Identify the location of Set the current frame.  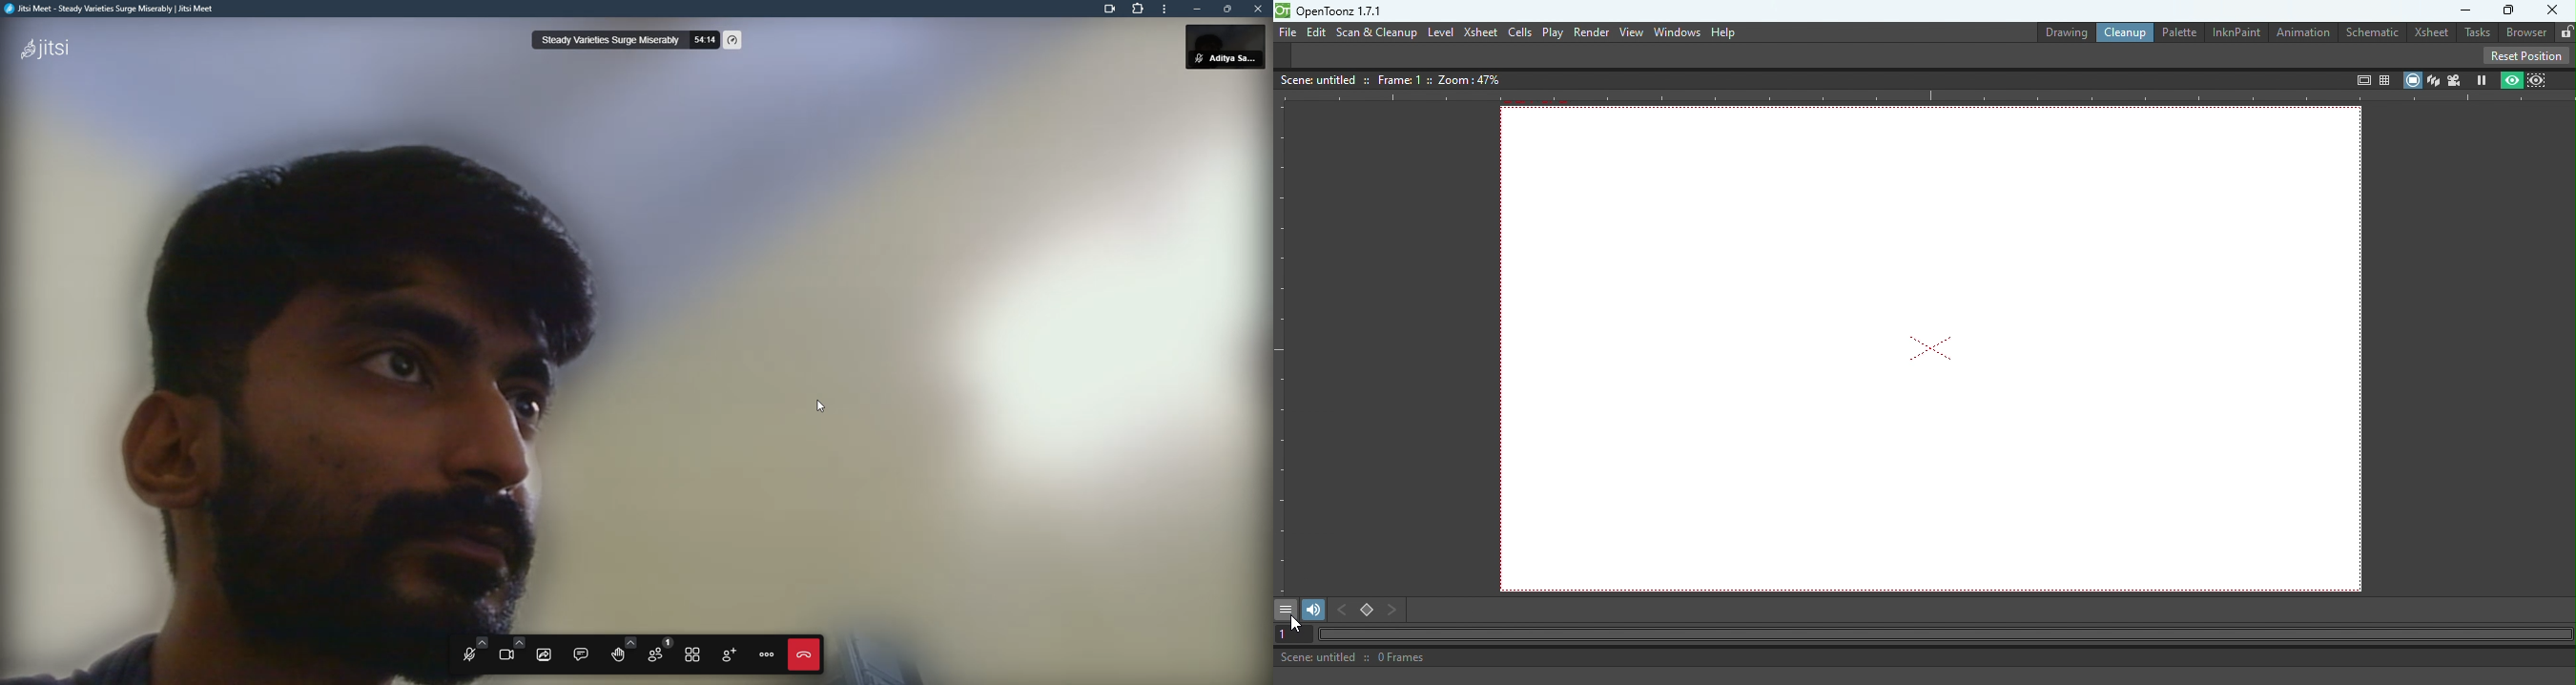
(1290, 634).